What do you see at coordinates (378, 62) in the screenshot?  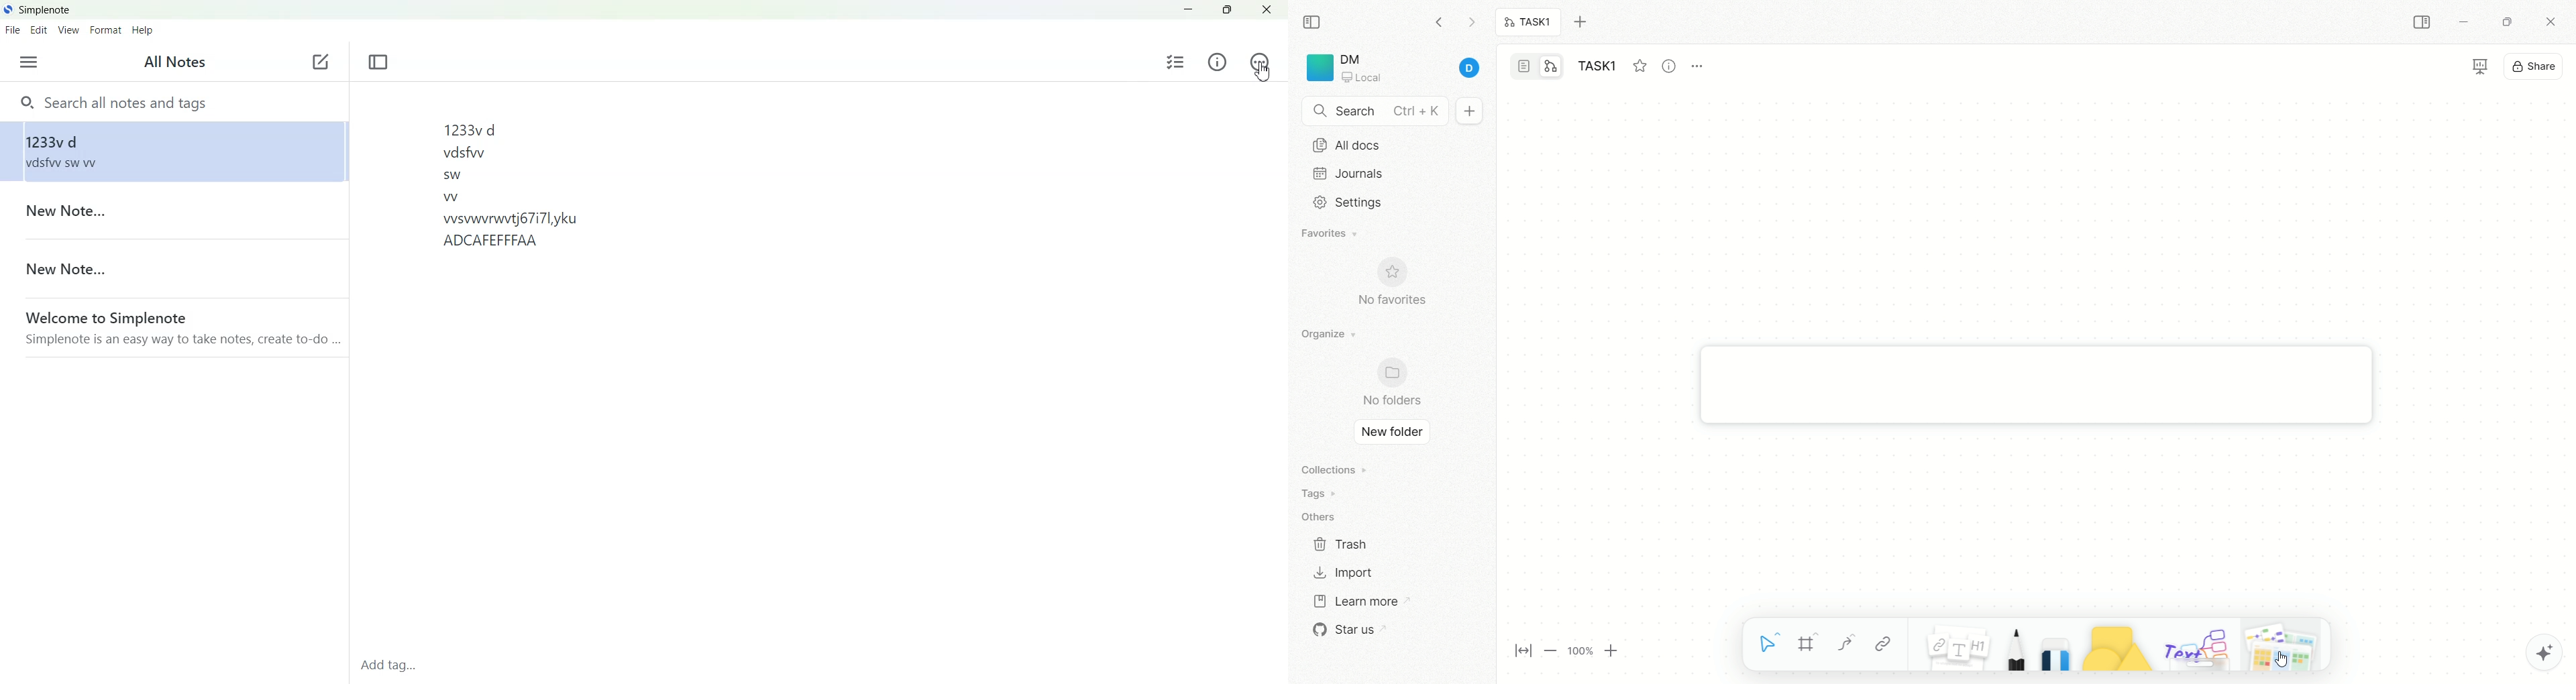 I see `Toggle focus mode` at bounding box center [378, 62].